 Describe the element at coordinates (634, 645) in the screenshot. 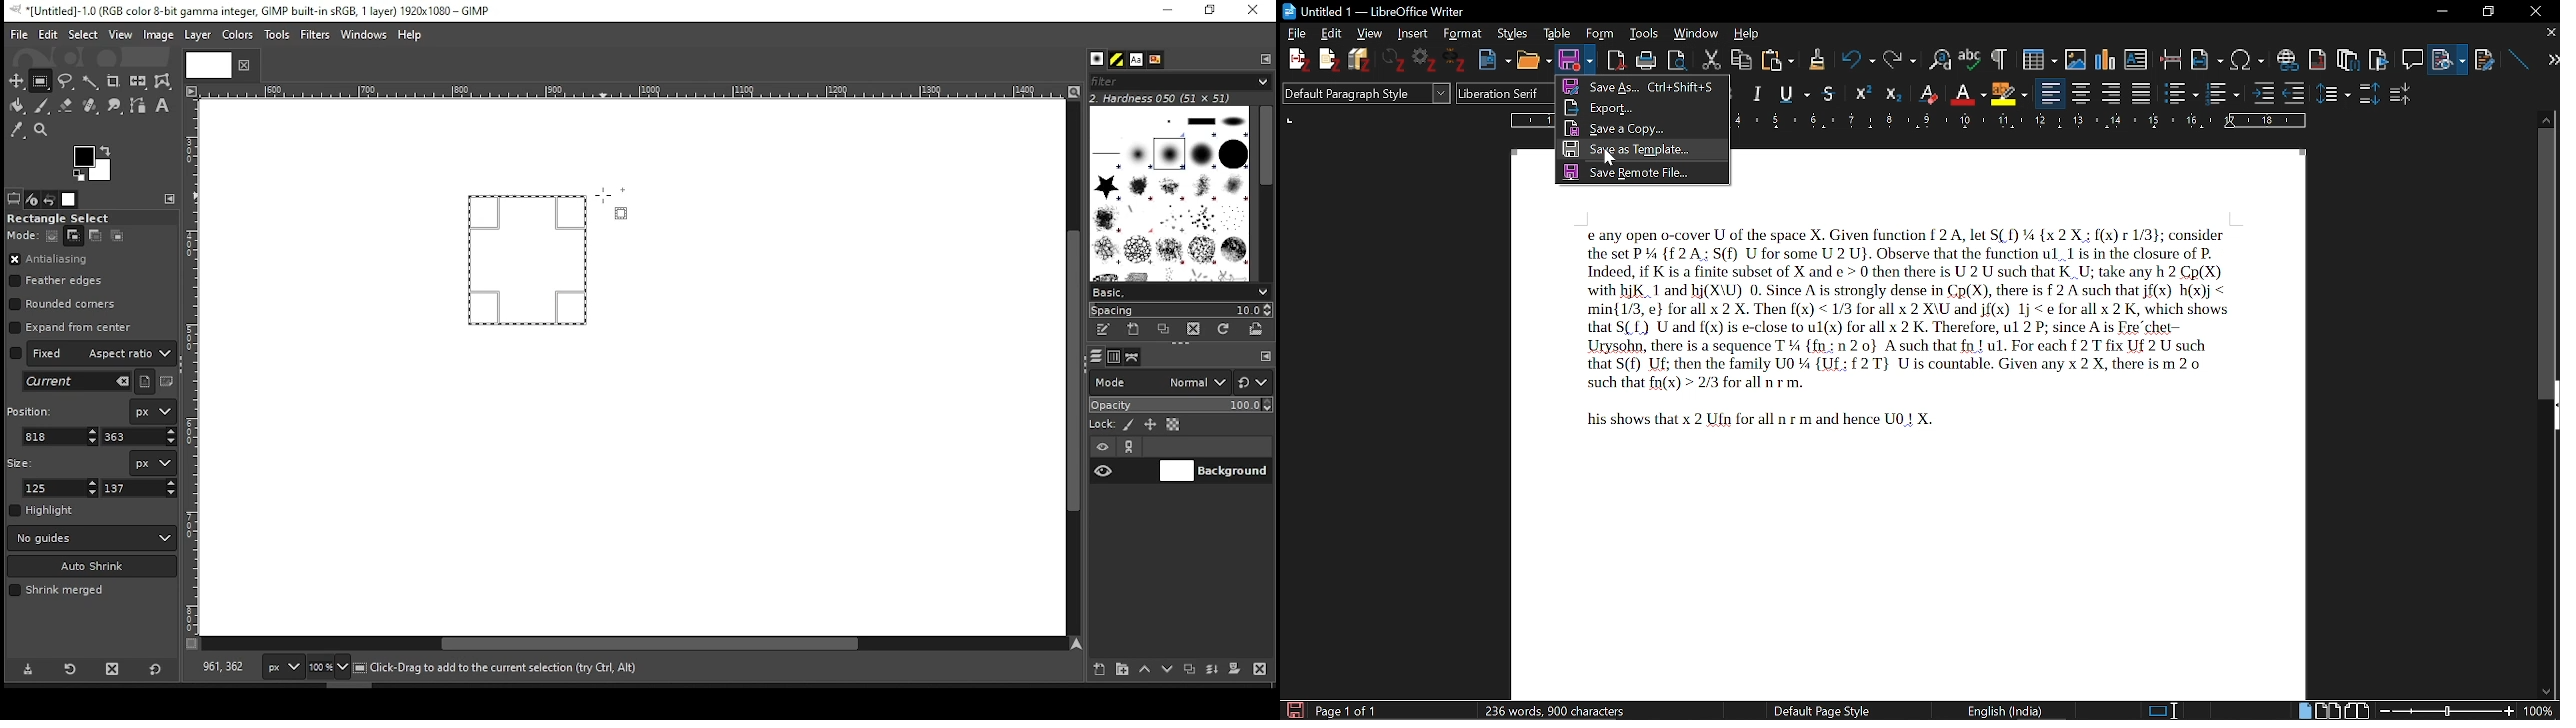

I see `scroll bar` at that location.